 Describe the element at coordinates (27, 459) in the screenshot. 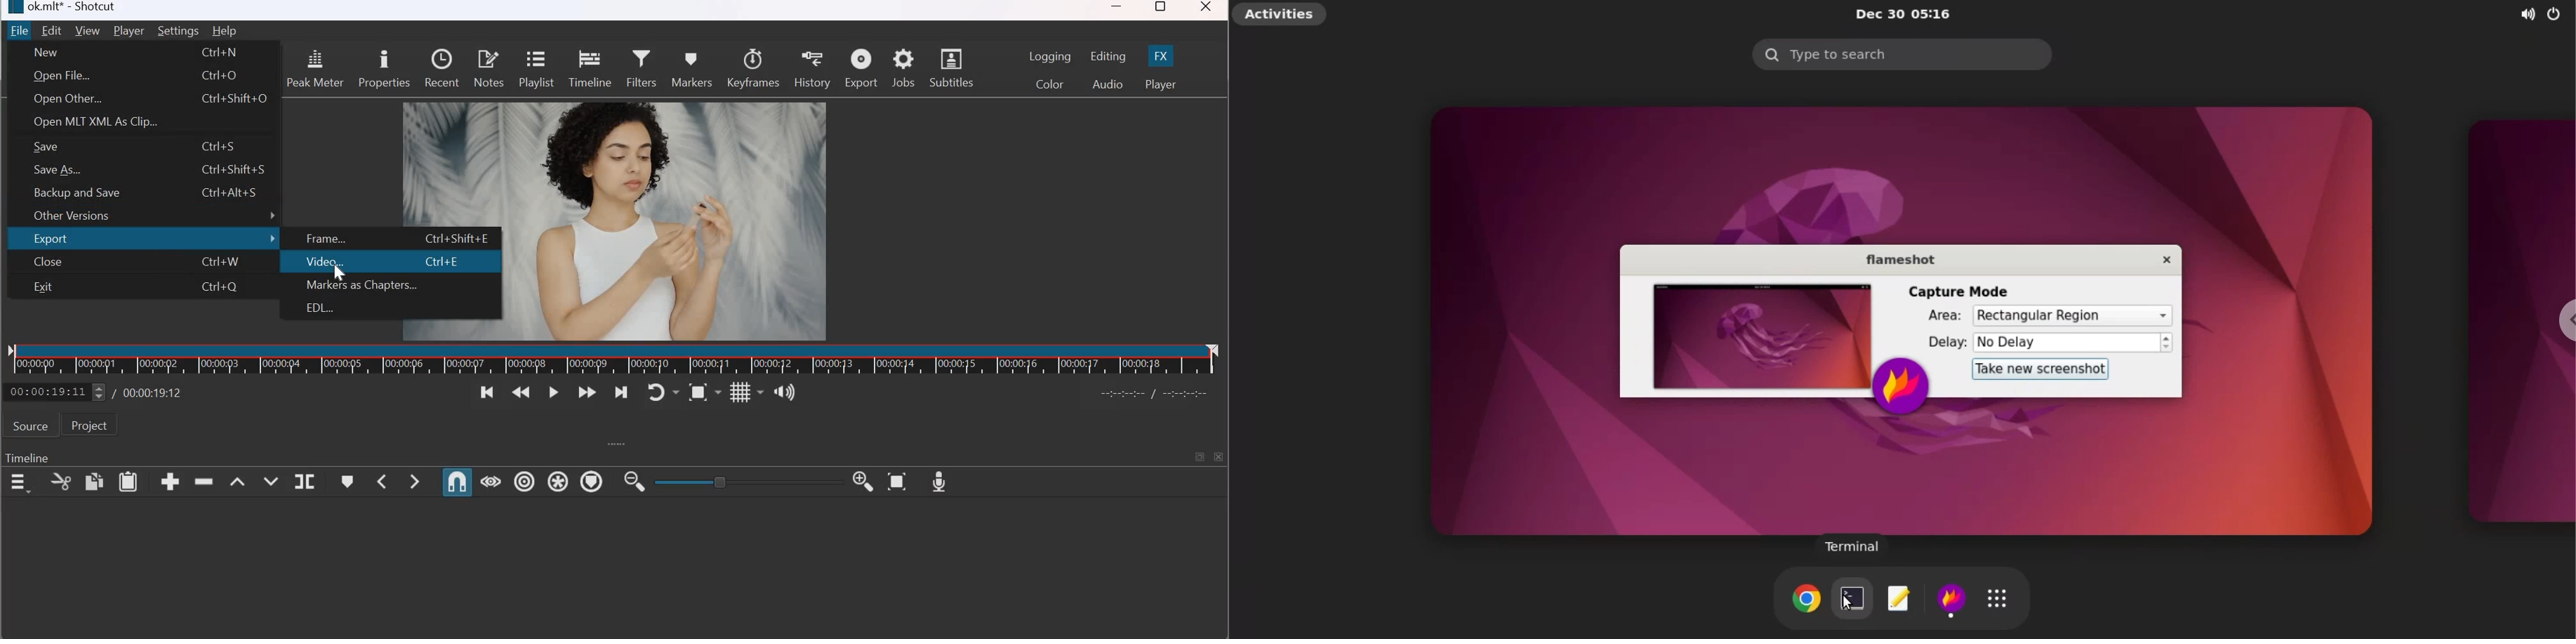

I see `Timeline` at that location.